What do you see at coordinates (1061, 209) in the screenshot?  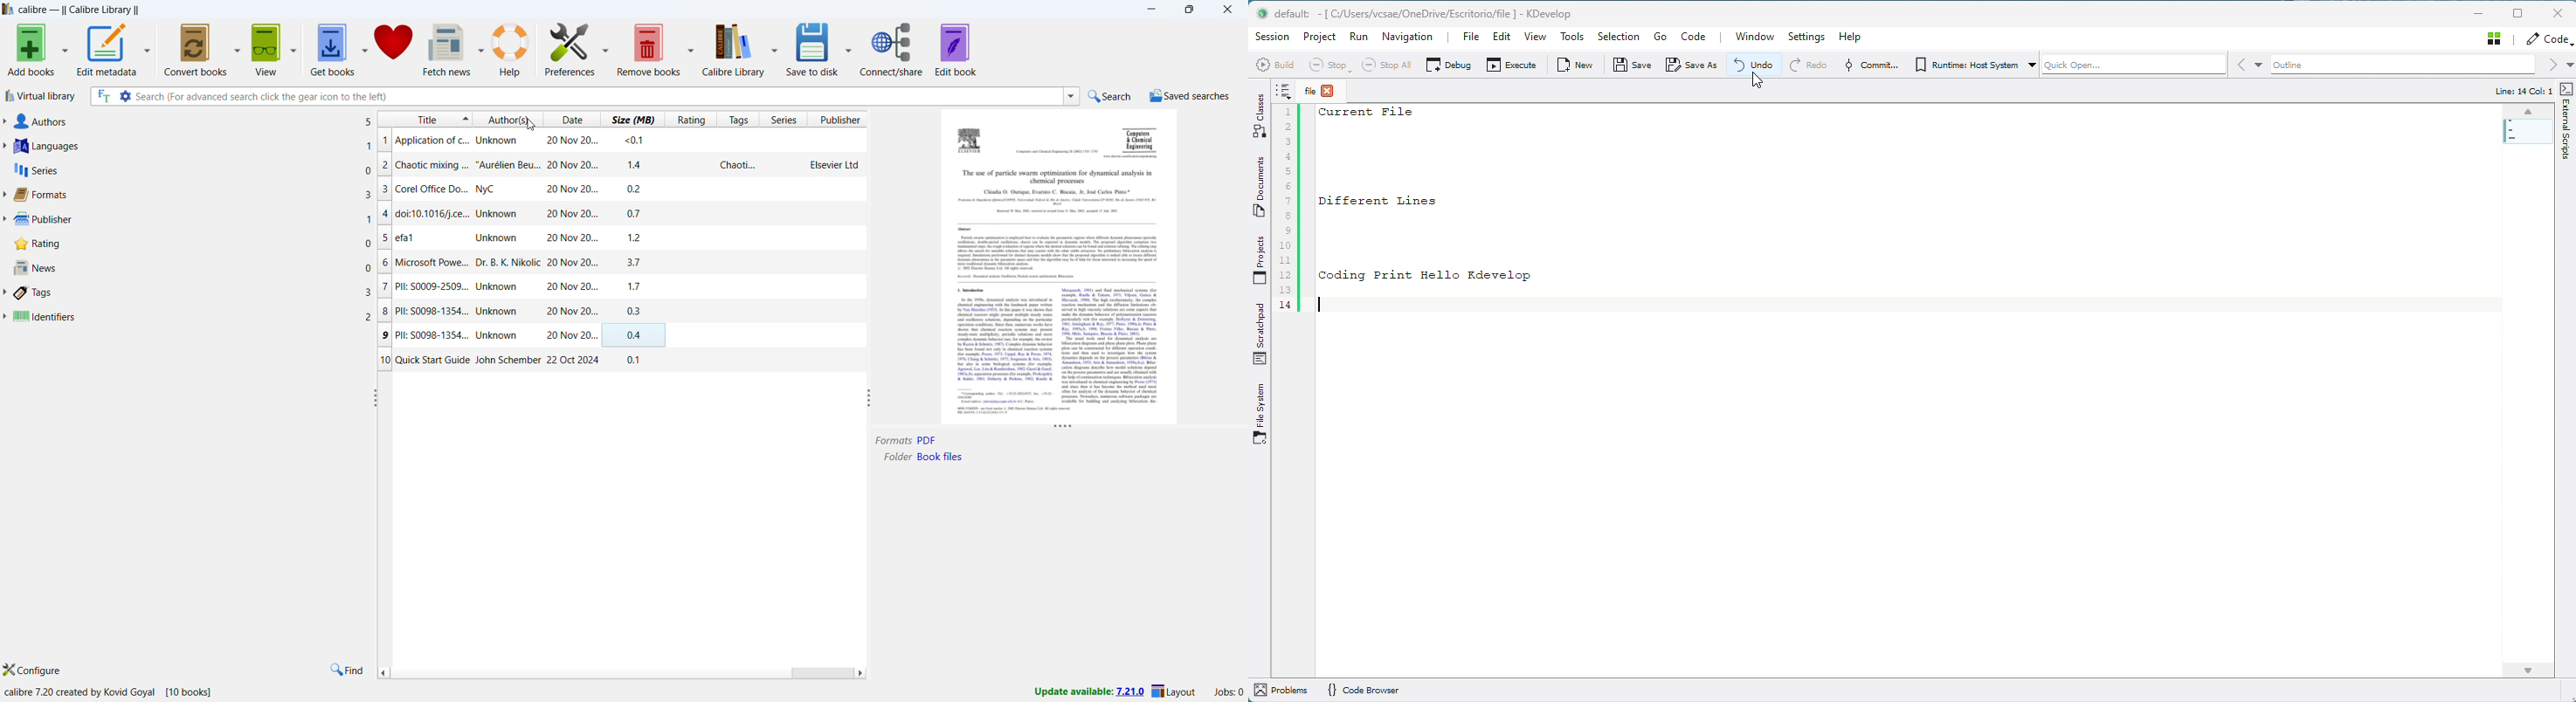 I see `` at bounding box center [1061, 209].